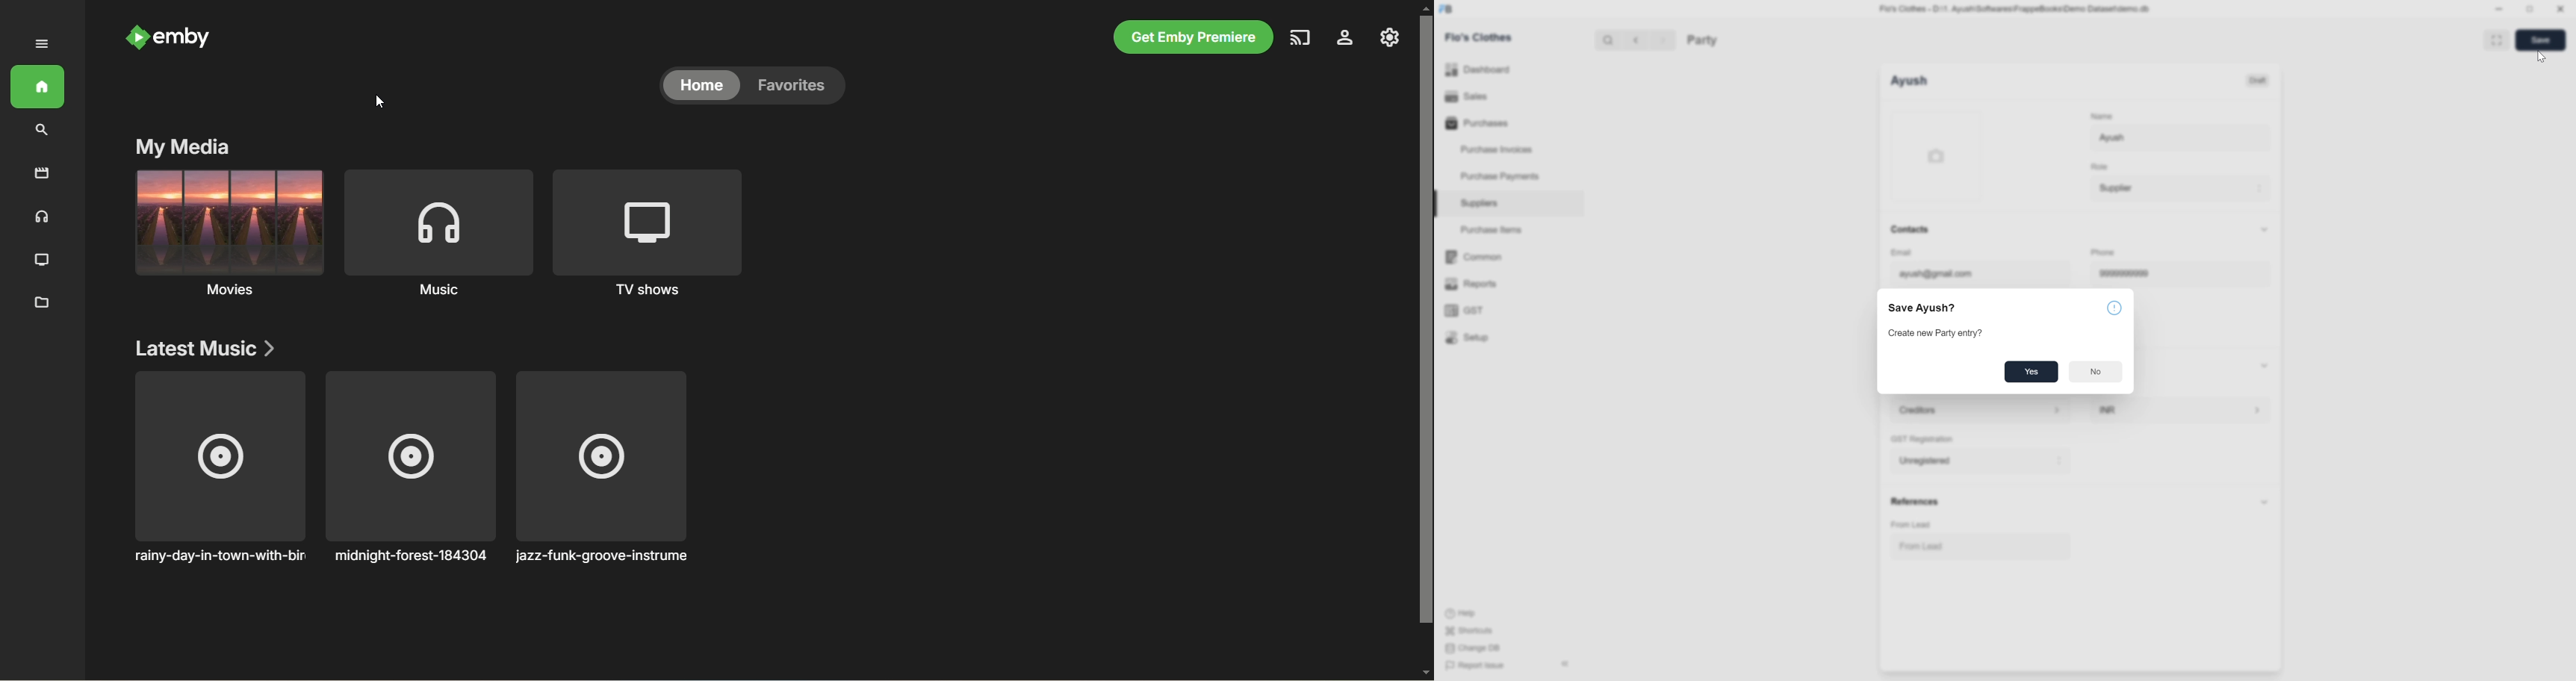 Image resolution: width=2576 pixels, height=700 pixels. Describe the element at coordinates (1981, 546) in the screenshot. I see `From Lead` at that location.